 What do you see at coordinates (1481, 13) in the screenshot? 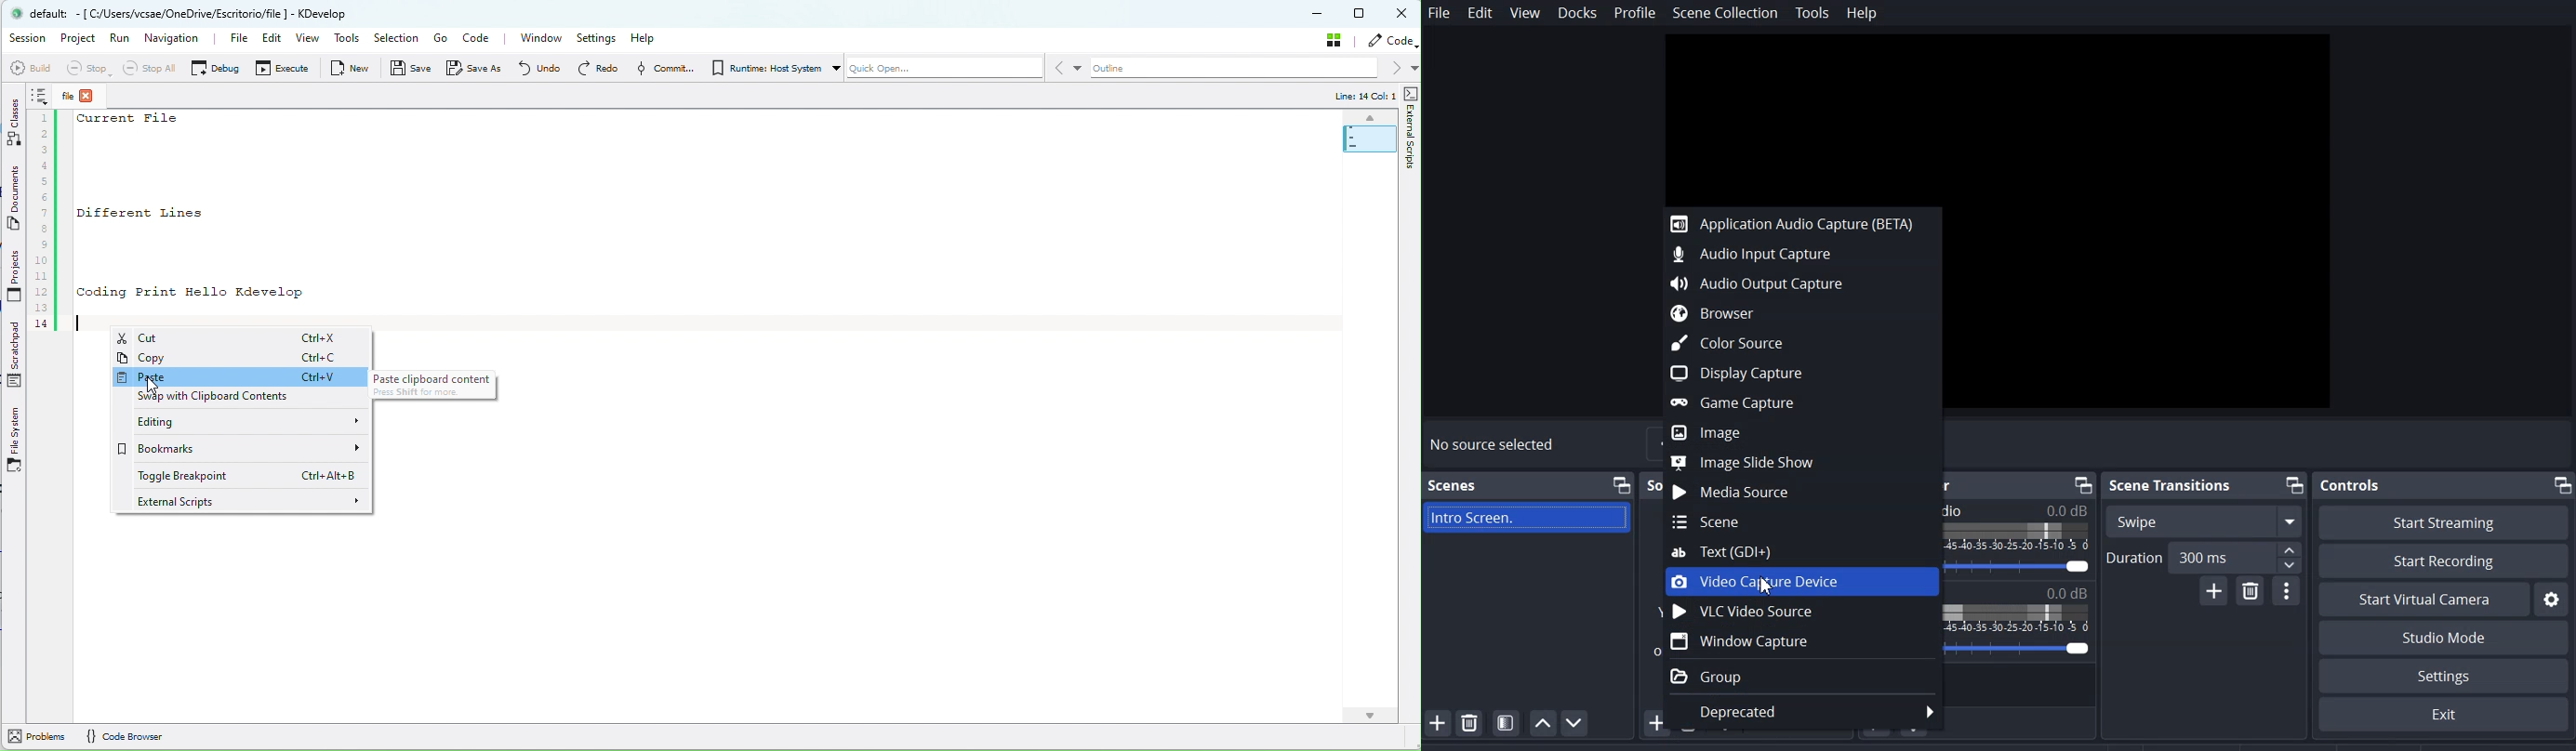
I see `Edit` at bounding box center [1481, 13].